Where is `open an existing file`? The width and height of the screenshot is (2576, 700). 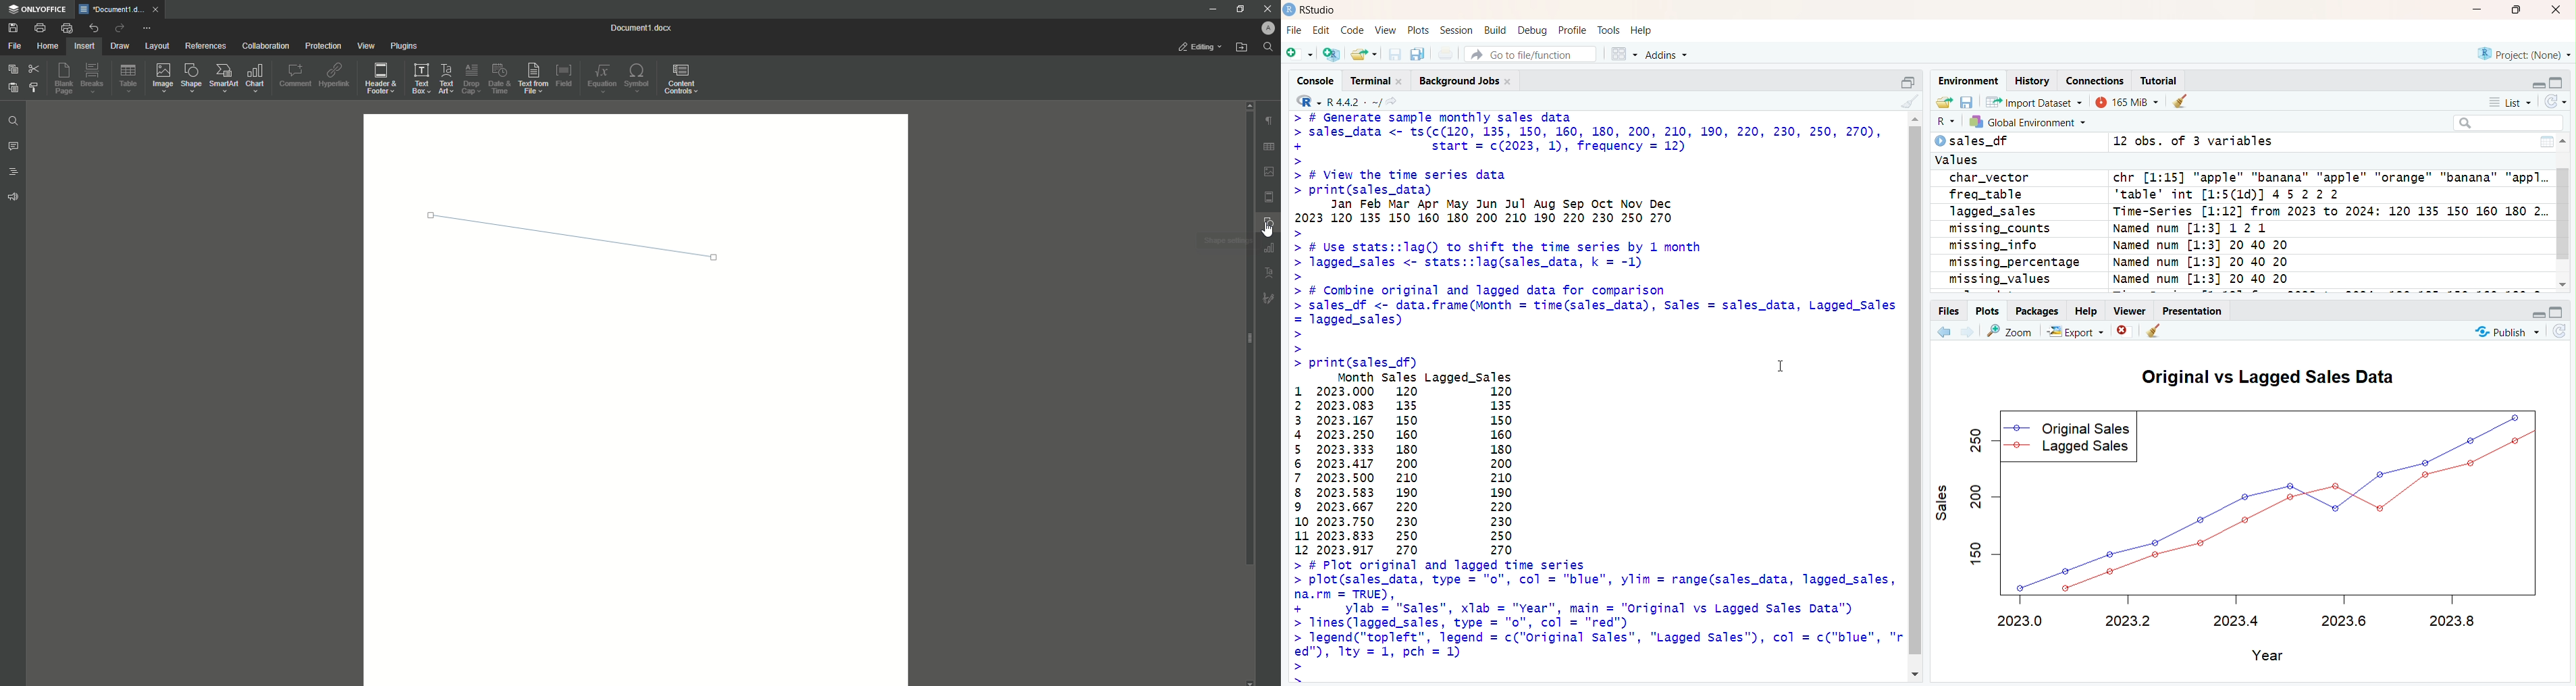
open an existing file is located at coordinates (1364, 54).